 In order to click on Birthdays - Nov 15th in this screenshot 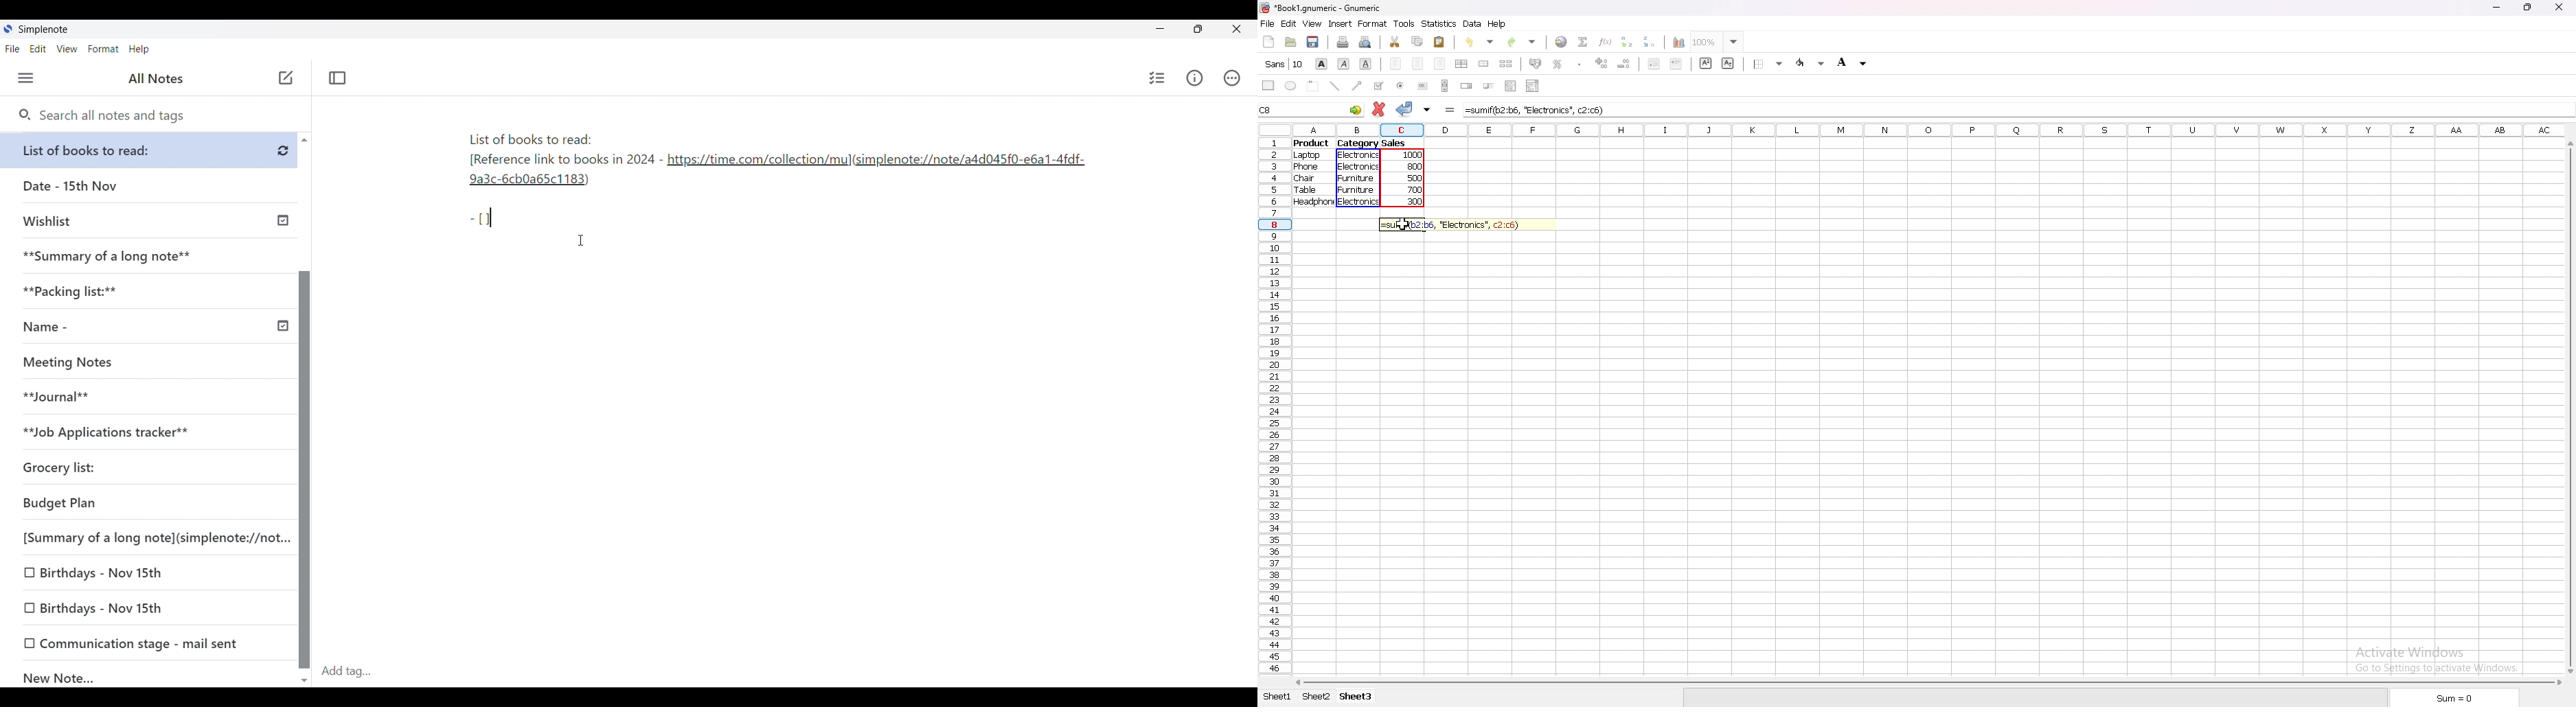, I will do `click(150, 609)`.